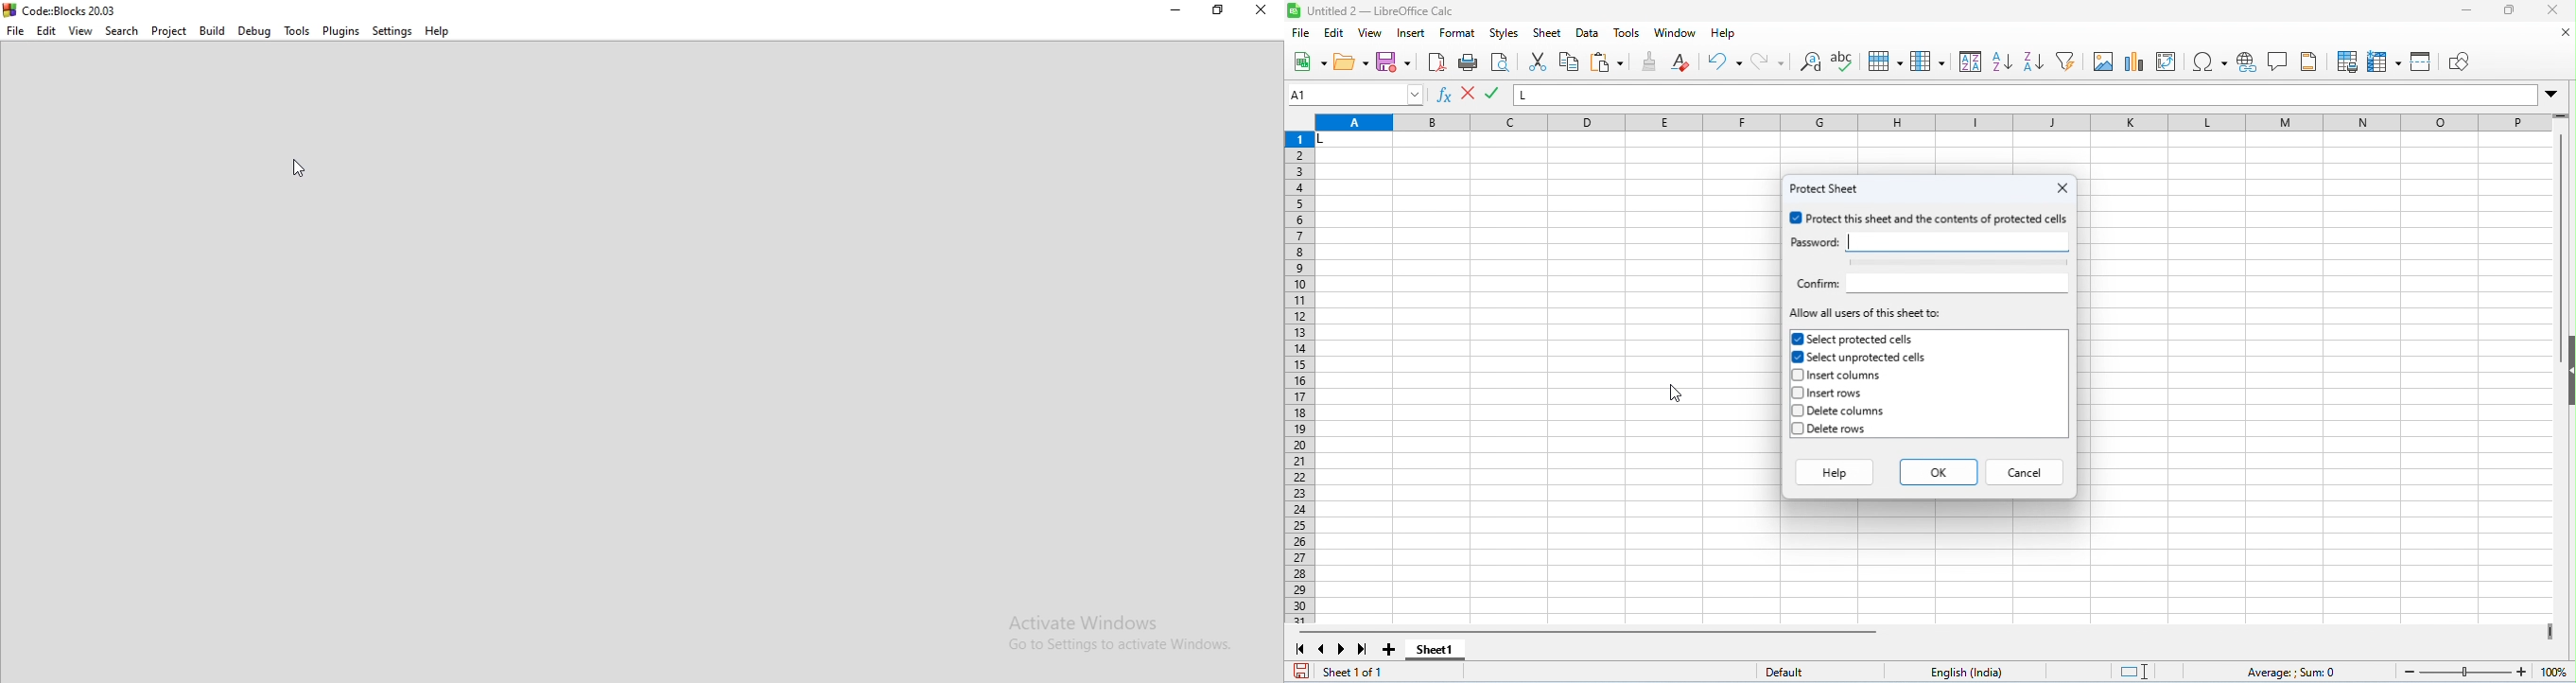 The image size is (2576, 700). Describe the element at coordinates (1674, 33) in the screenshot. I see `window` at that location.